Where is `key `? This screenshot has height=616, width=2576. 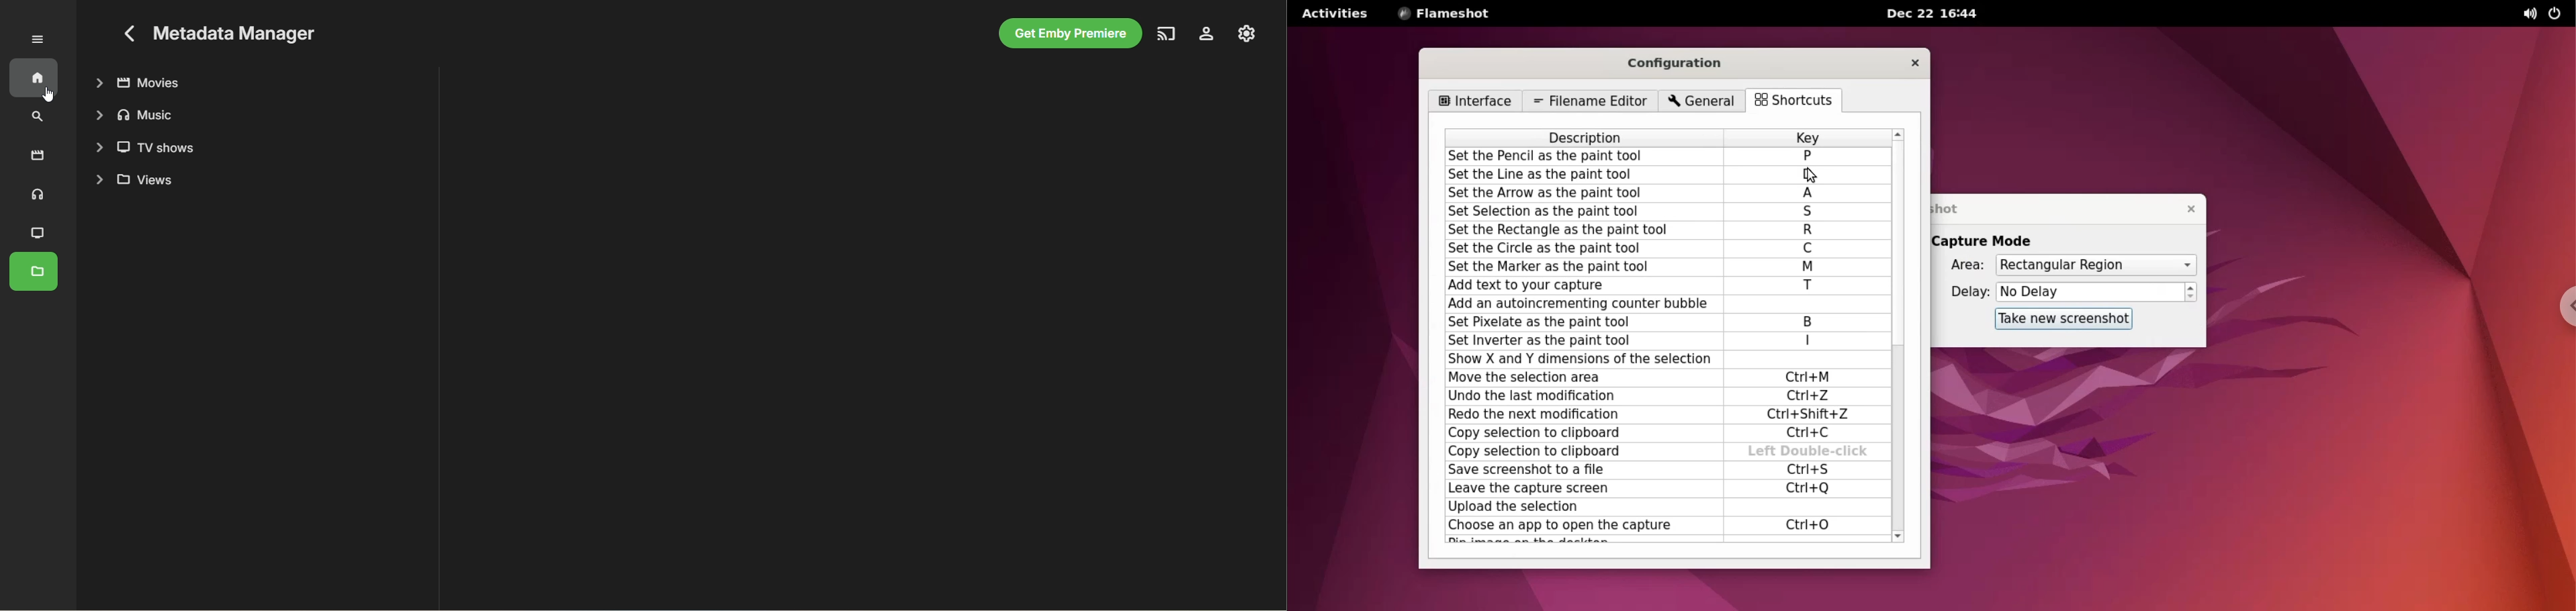 key  is located at coordinates (1807, 137).